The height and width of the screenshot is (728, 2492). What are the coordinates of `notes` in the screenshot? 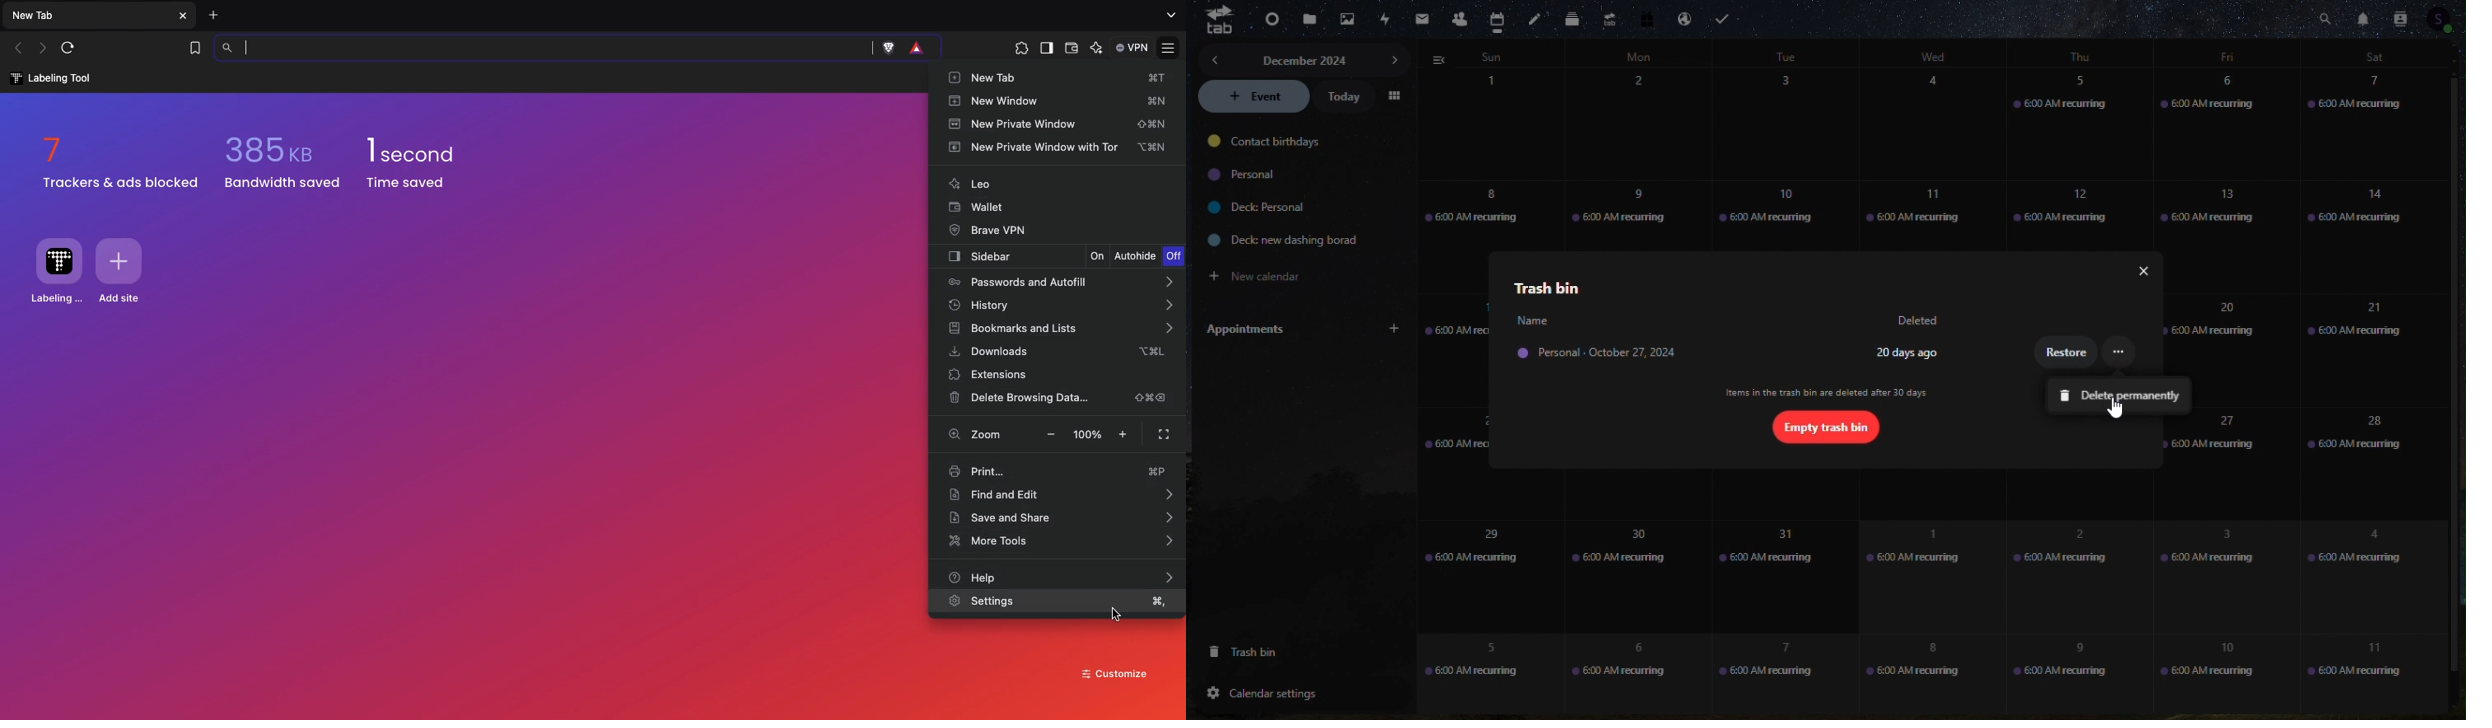 It's located at (1535, 19).